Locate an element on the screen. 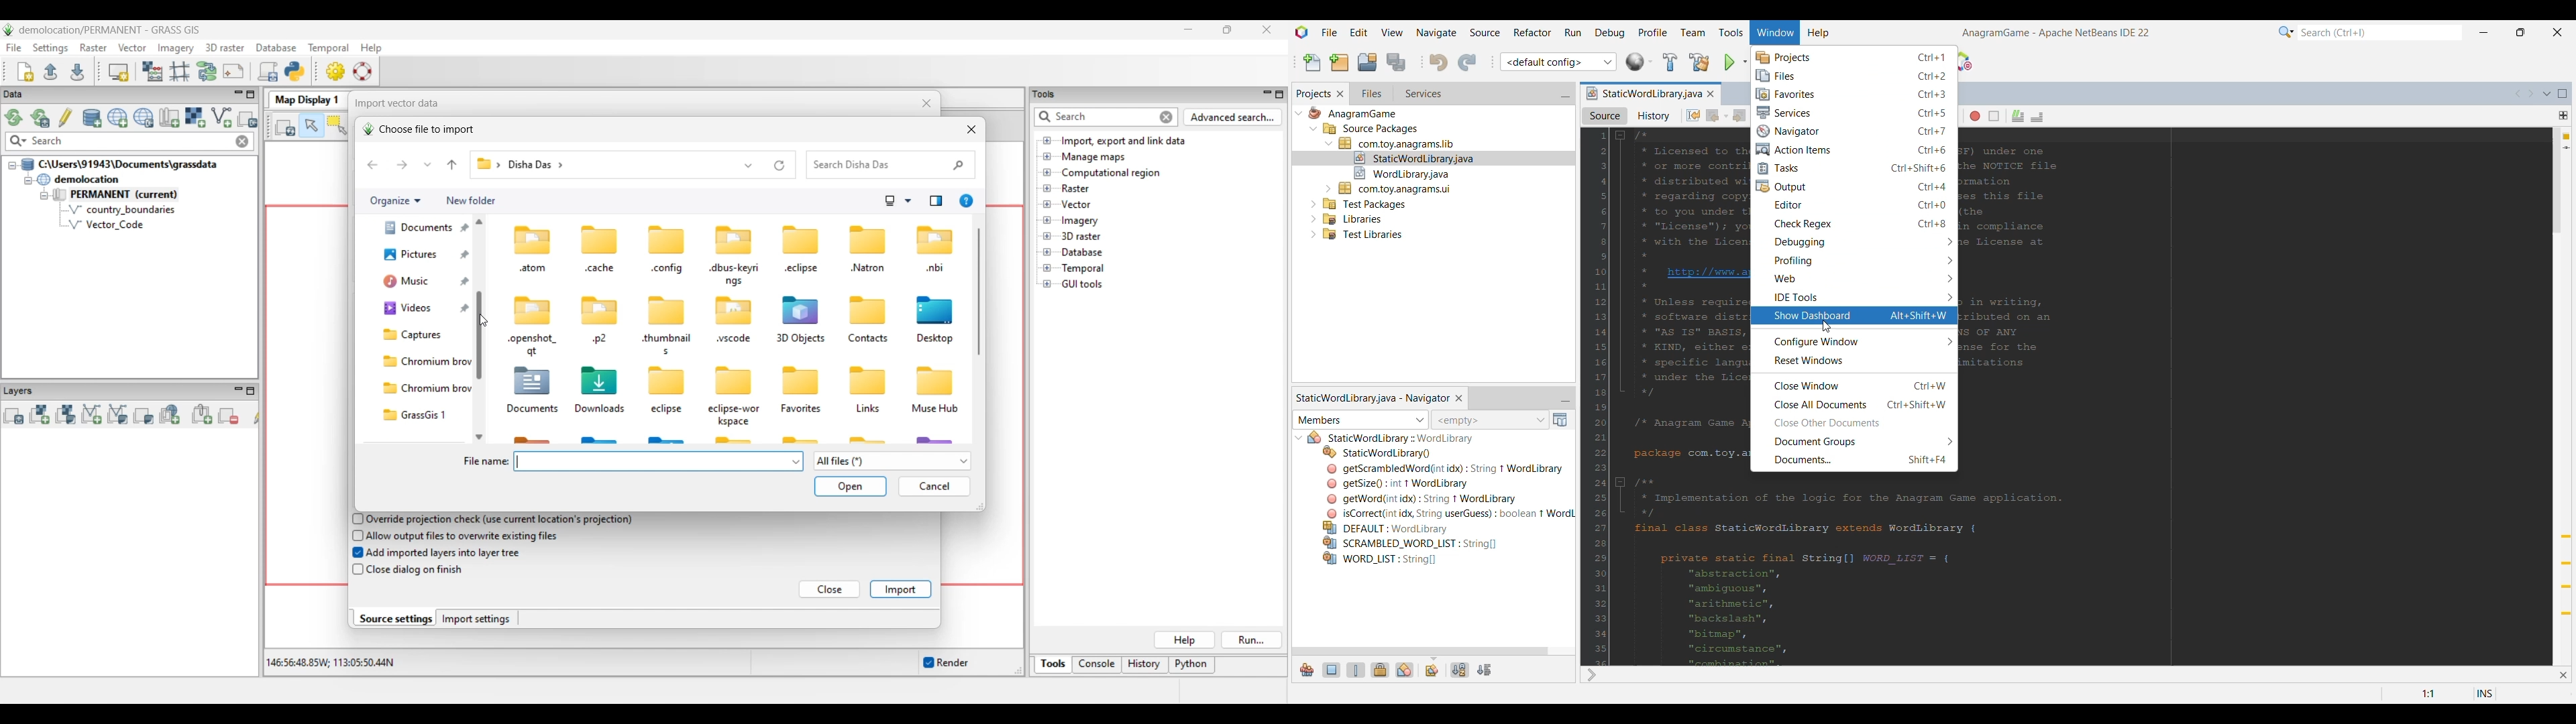 The image size is (2576, 728).  is located at coordinates (1352, 217).